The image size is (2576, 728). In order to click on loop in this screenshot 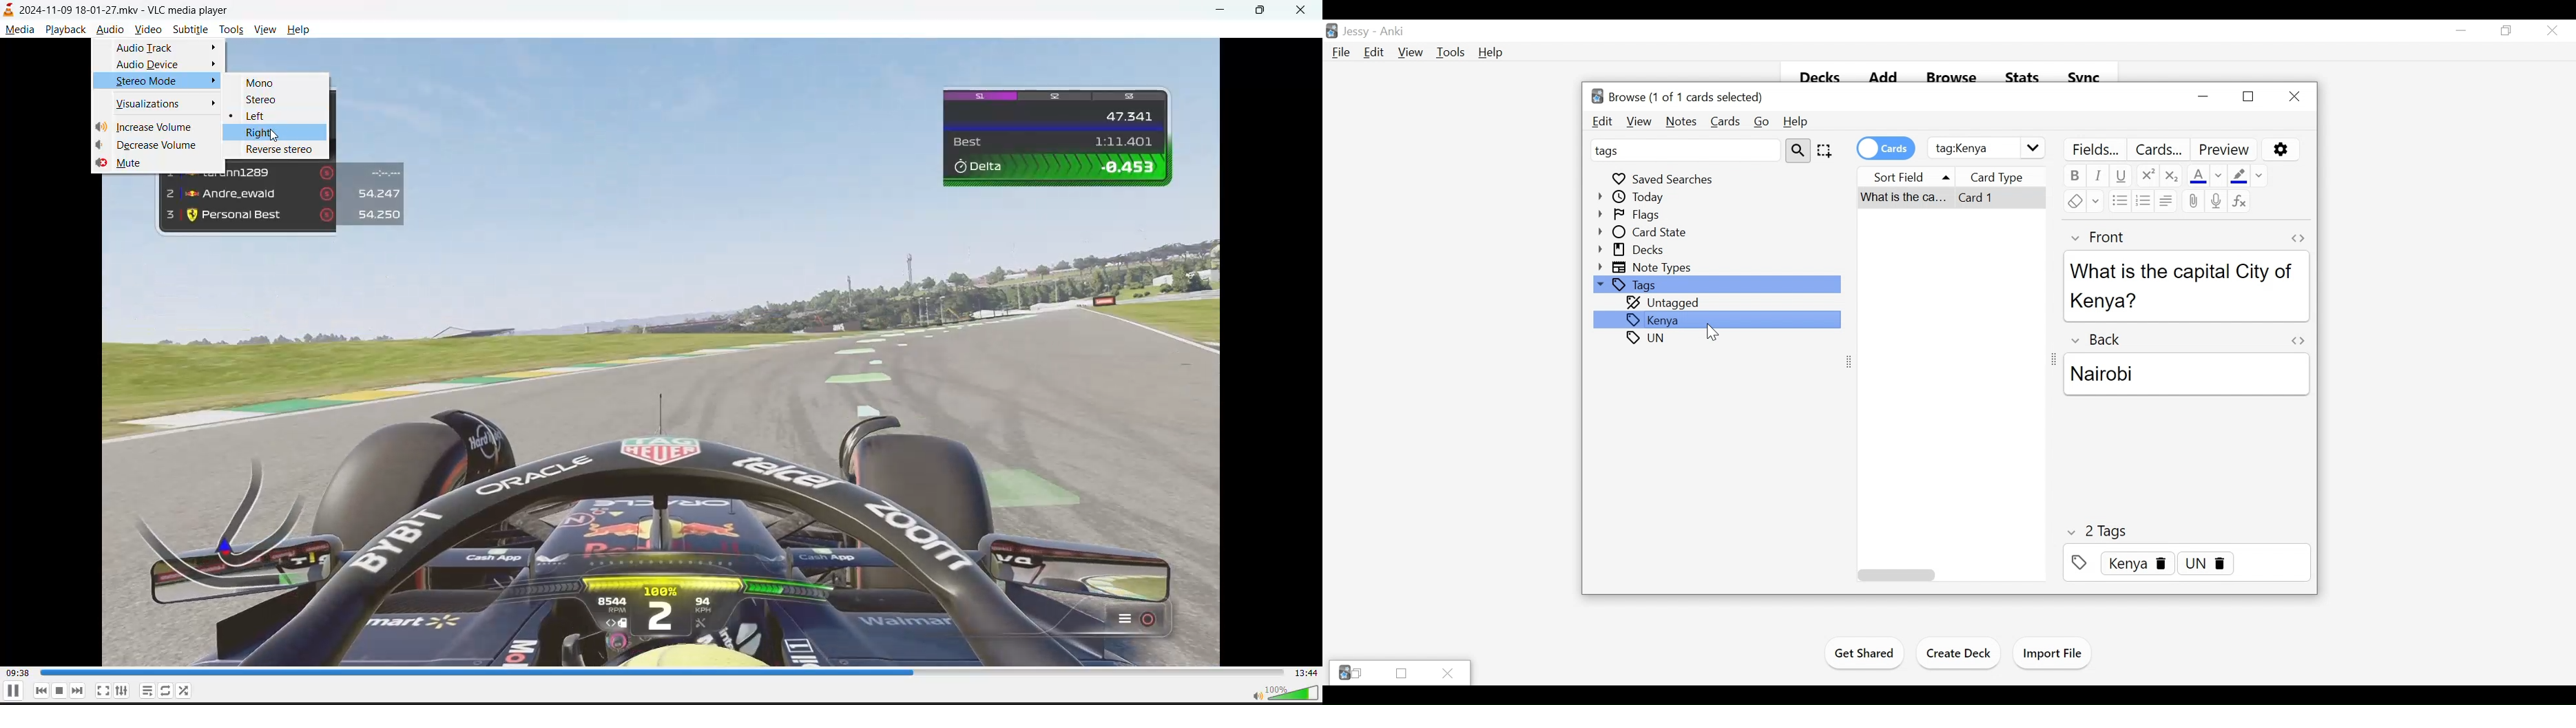, I will do `click(165, 691)`.